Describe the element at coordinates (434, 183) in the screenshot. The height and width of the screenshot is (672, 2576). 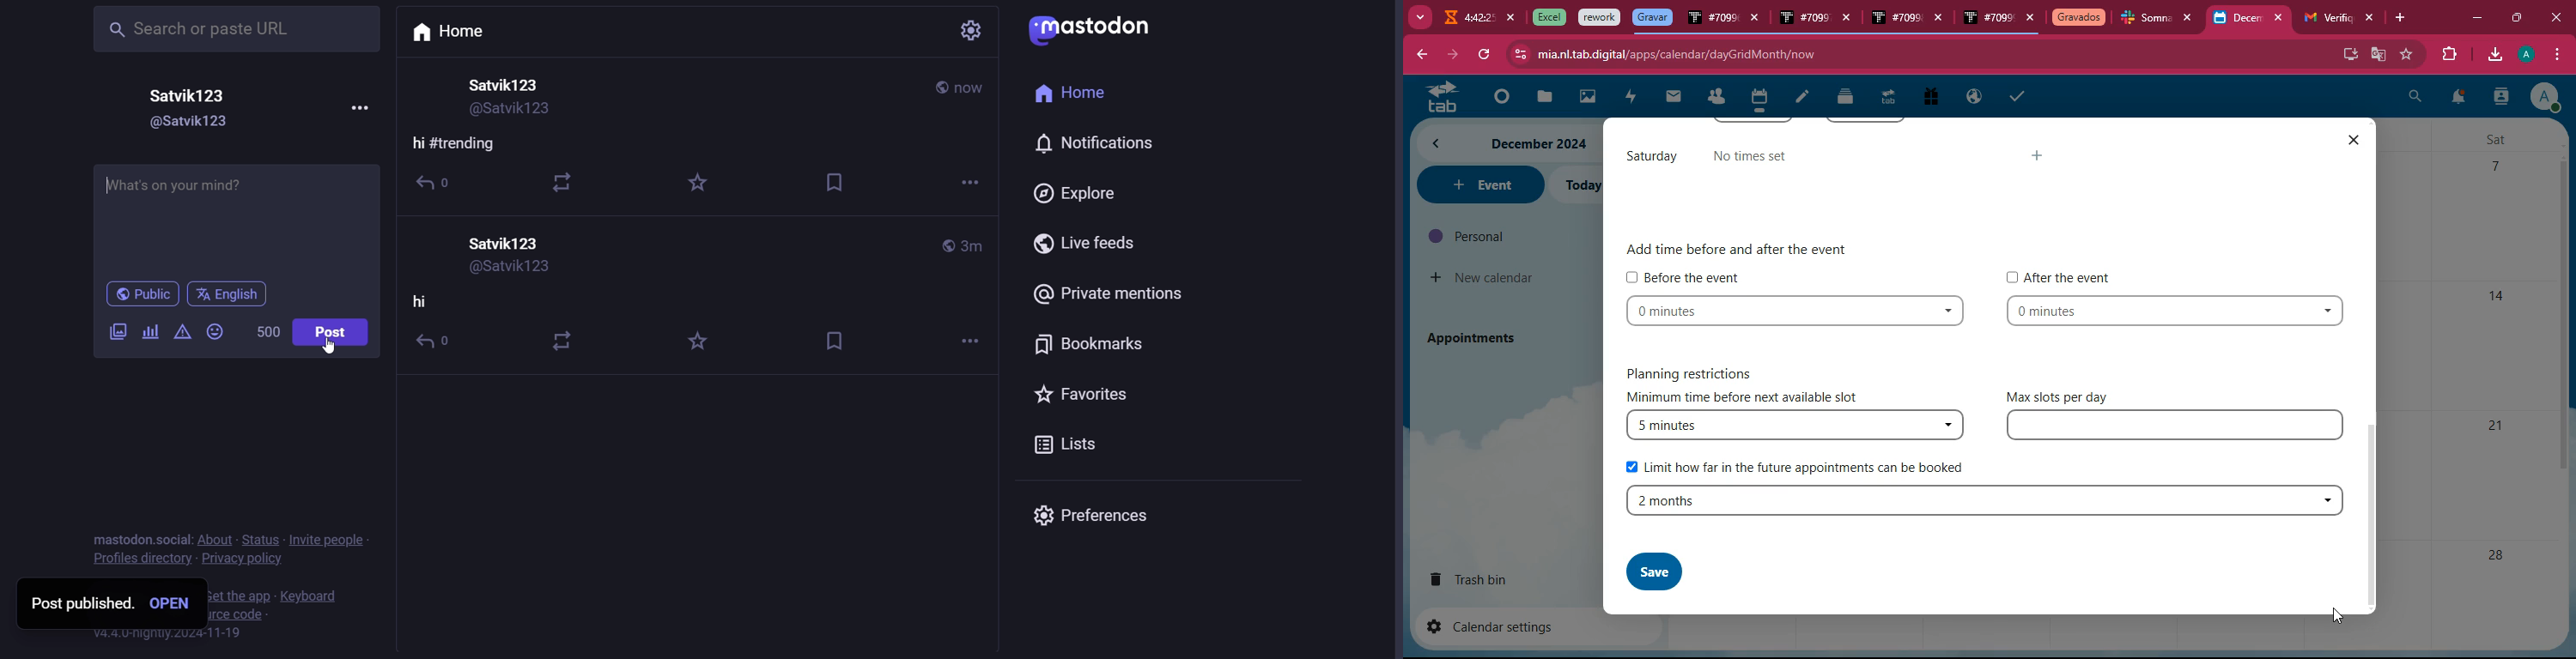
I see `reply` at that location.